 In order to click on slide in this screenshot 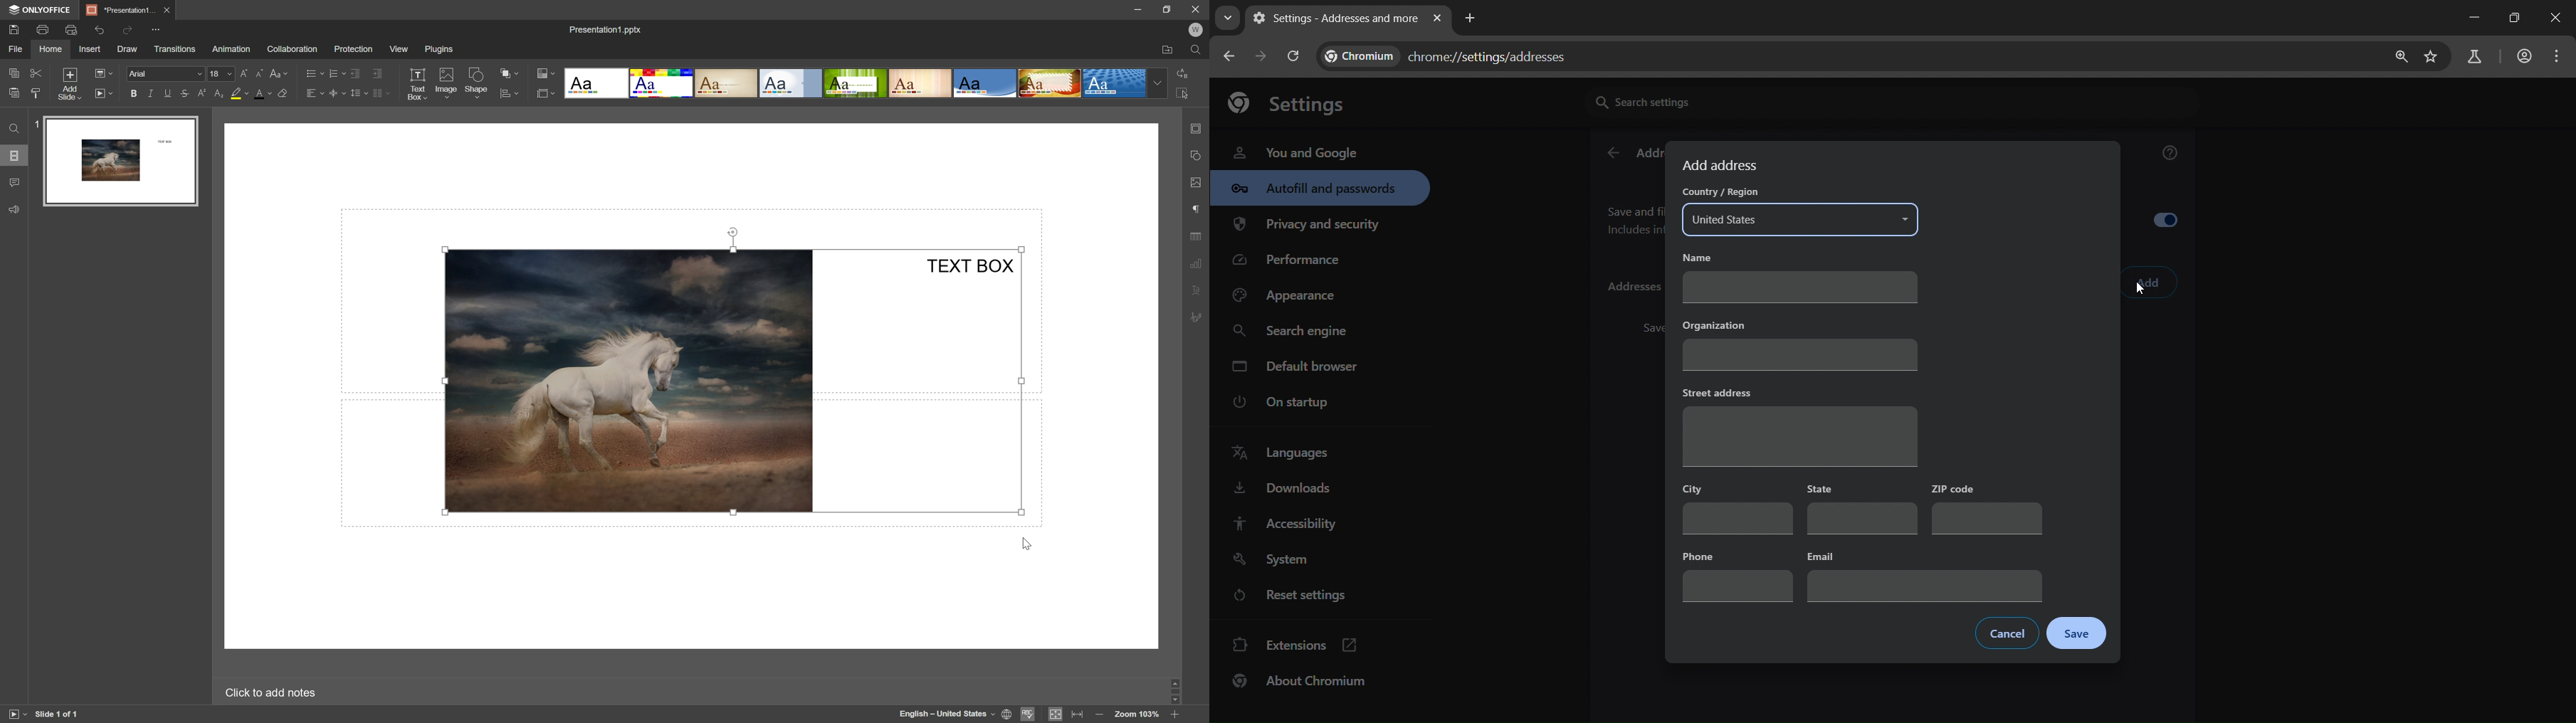, I will do `click(121, 161)`.